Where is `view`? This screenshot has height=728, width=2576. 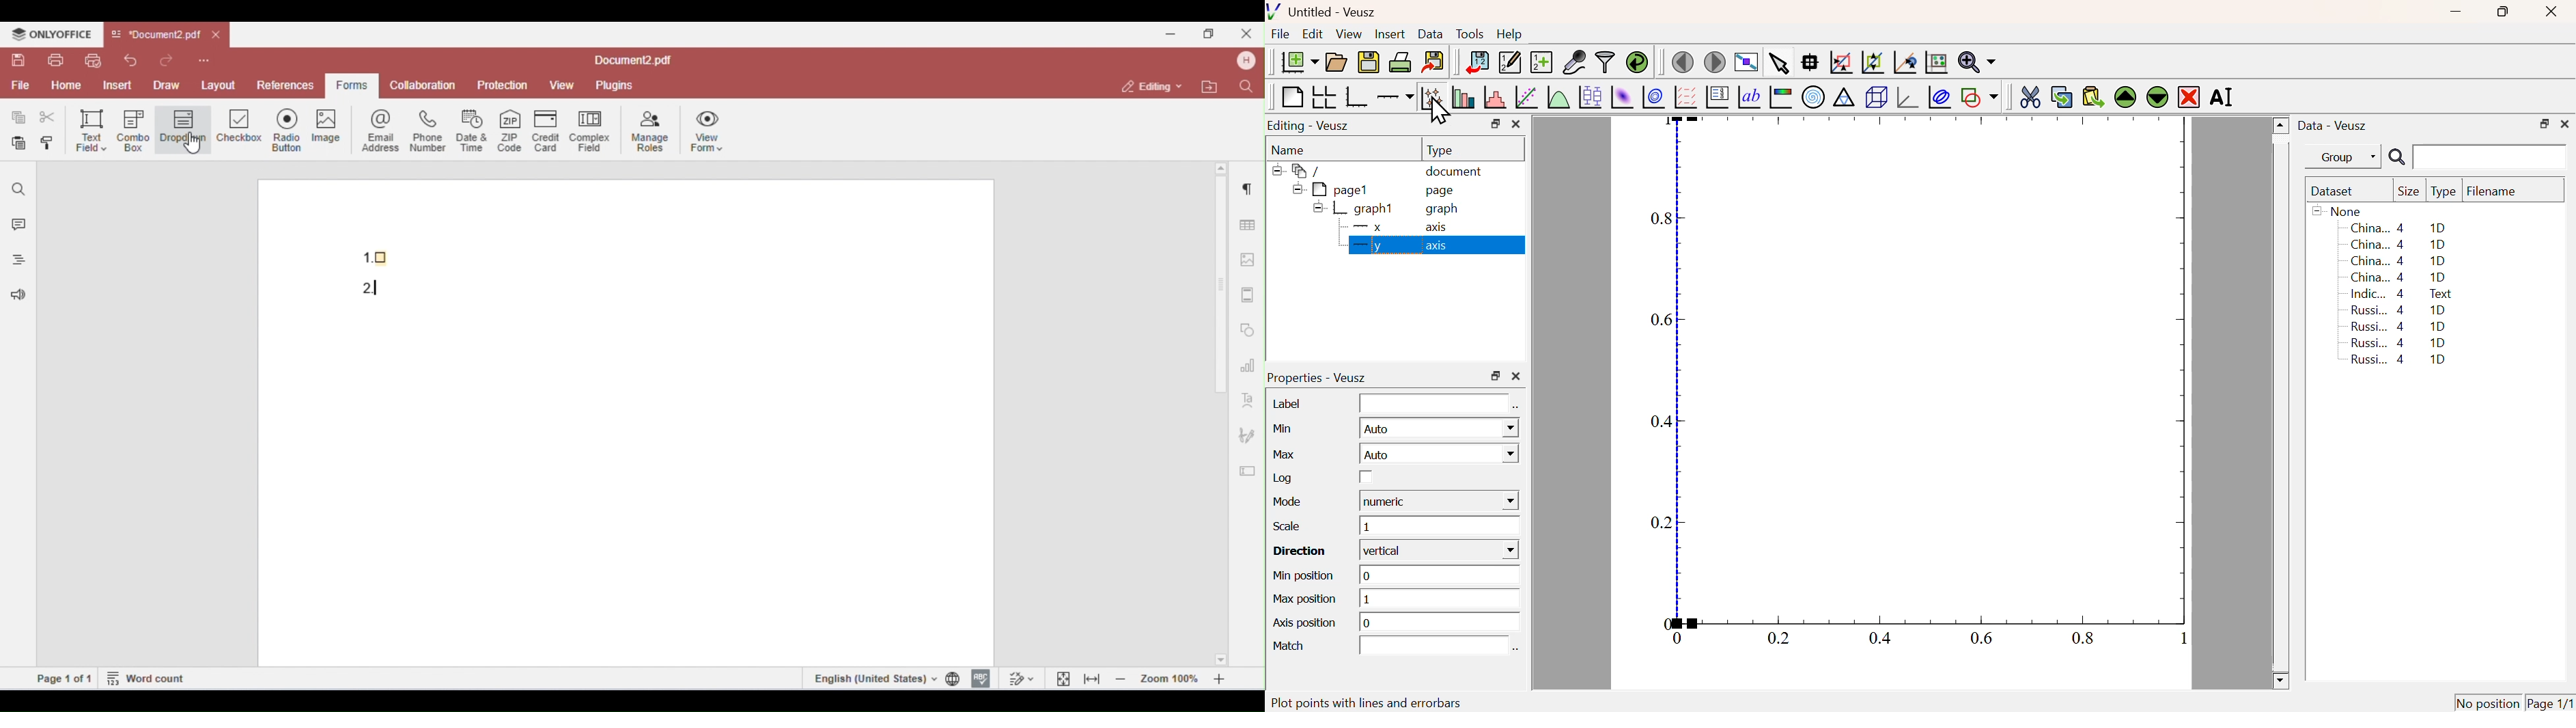 view is located at coordinates (562, 86).